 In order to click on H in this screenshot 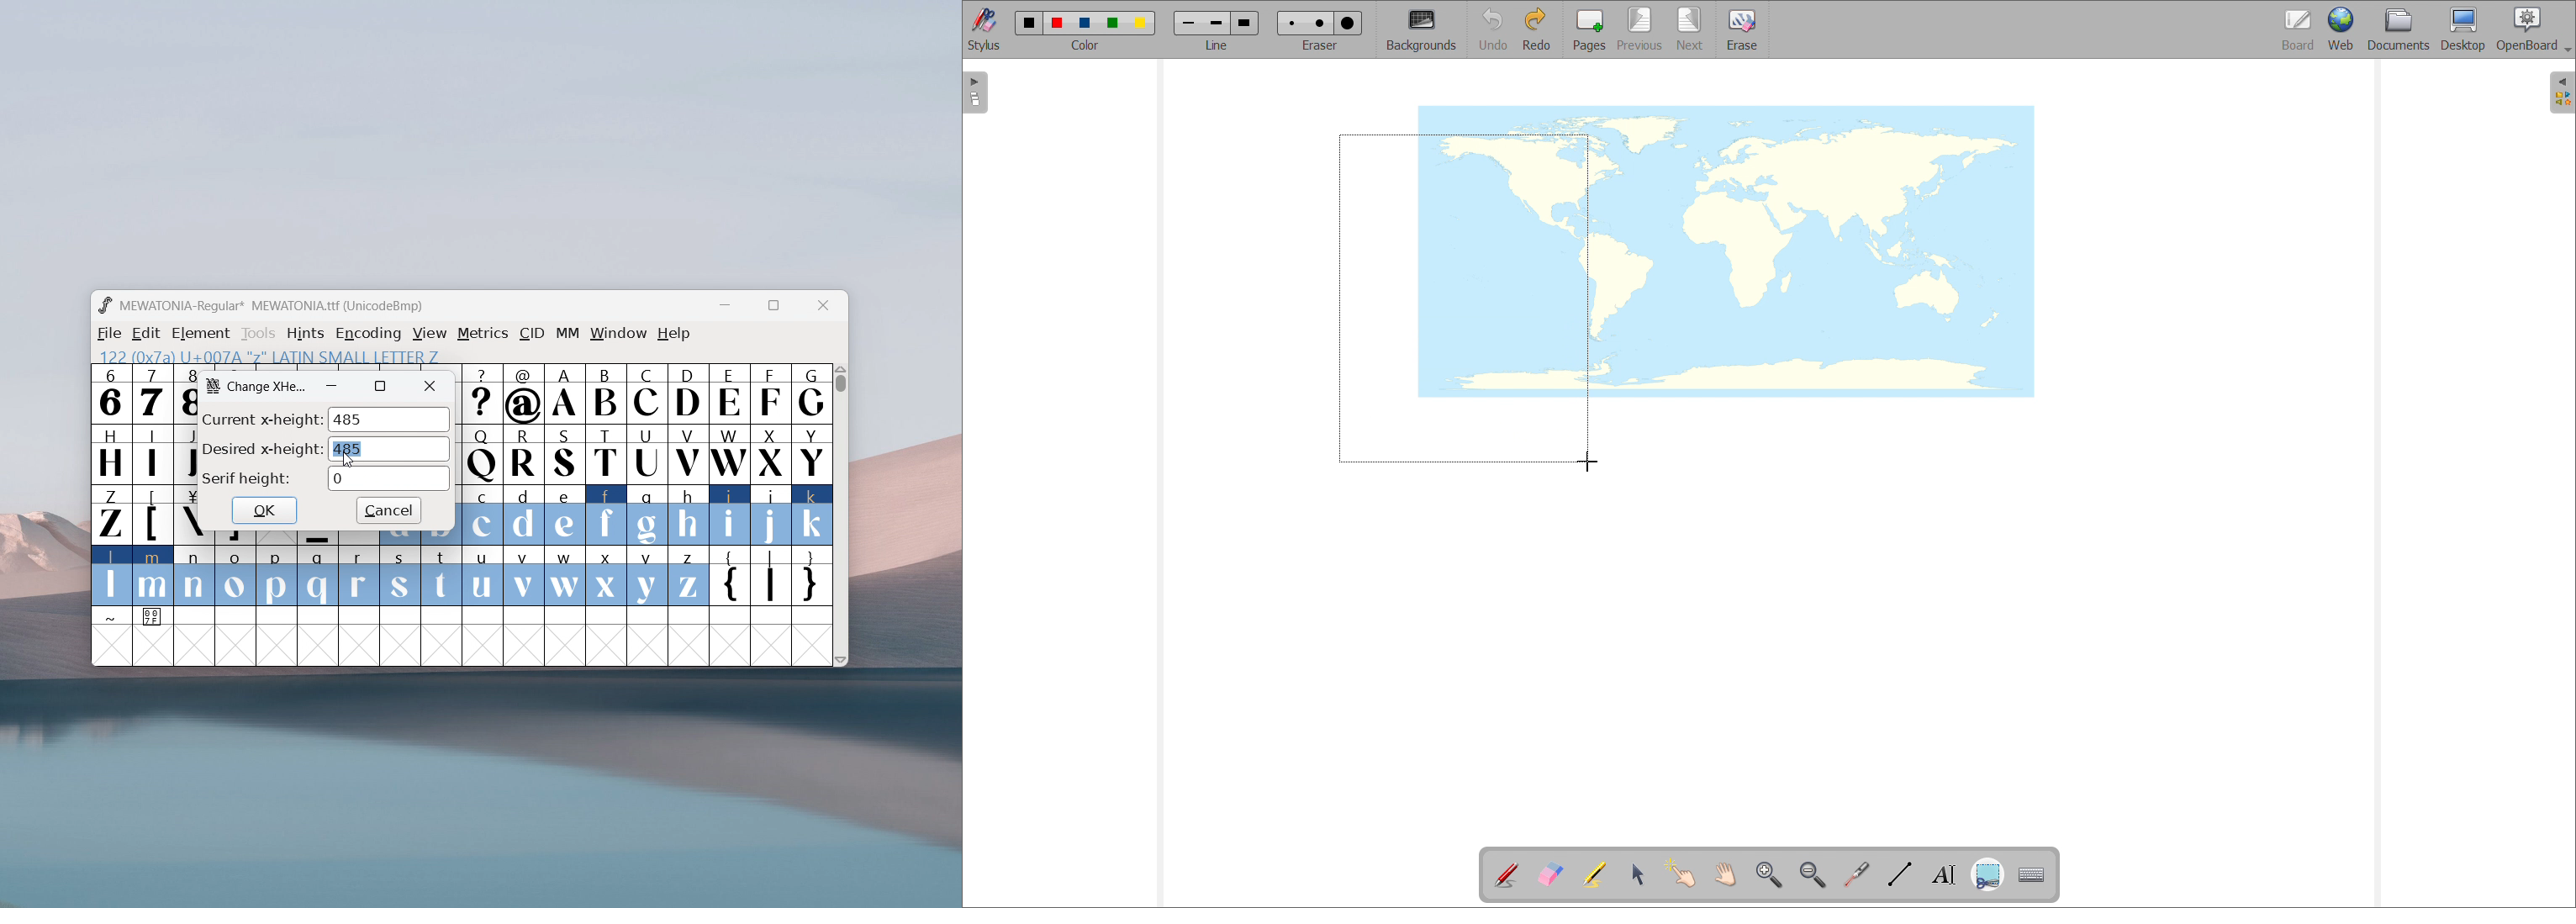, I will do `click(110, 452)`.